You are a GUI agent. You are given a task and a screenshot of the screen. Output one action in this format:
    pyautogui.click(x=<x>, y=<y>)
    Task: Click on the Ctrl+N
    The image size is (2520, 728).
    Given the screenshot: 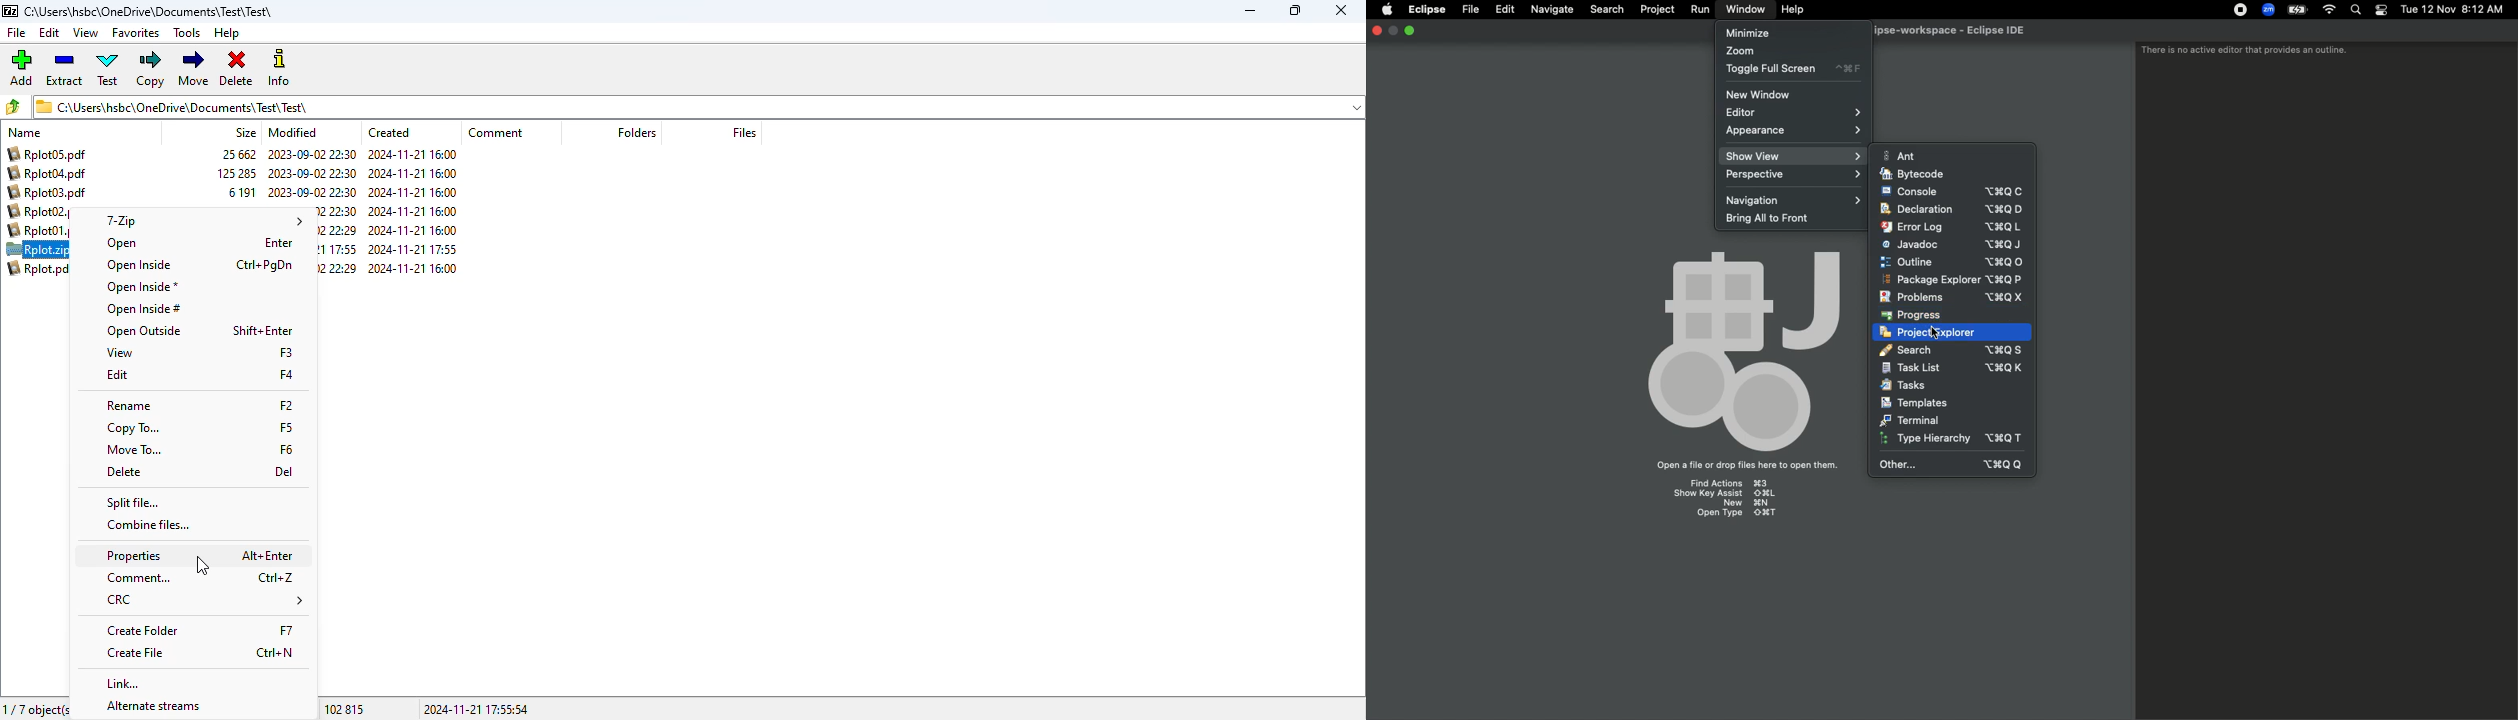 What is the action you would take?
    pyautogui.click(x=275, y=652)
    